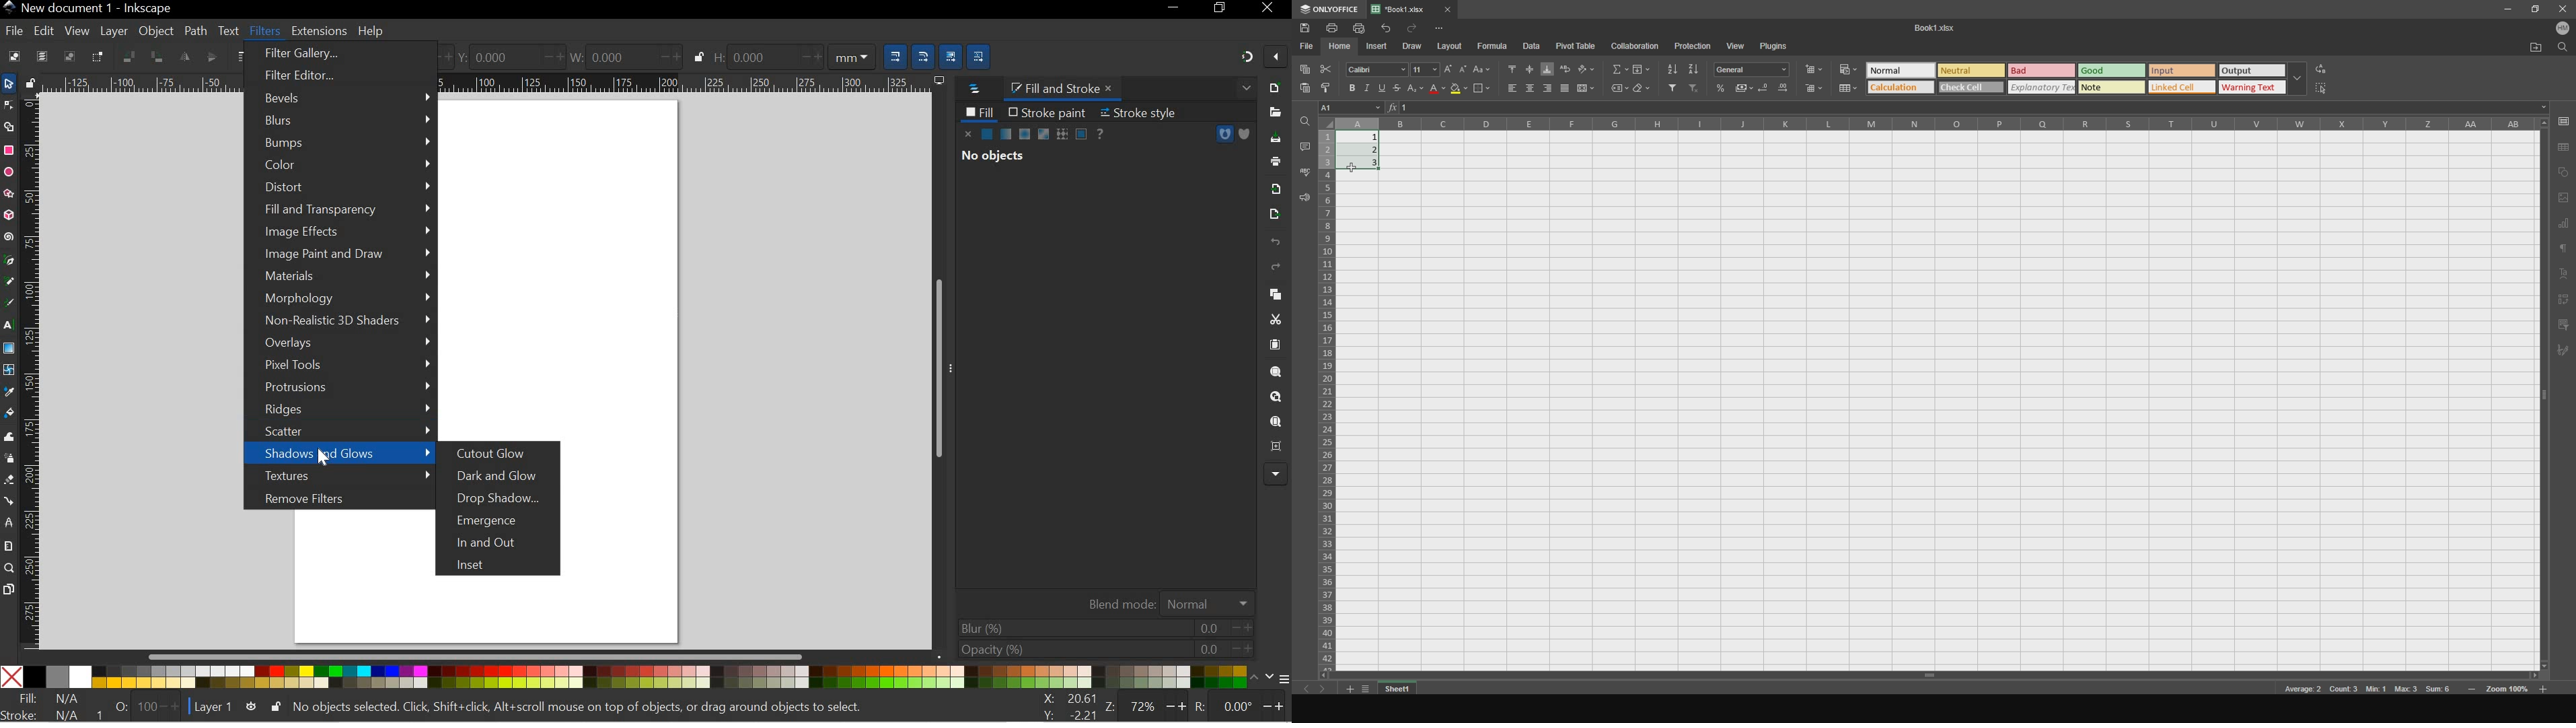 The image size is (2576, 728). What do you see at coordinates (1494, 46) in the screenshot?
I see `formula` at bounding box center [1494, 46].